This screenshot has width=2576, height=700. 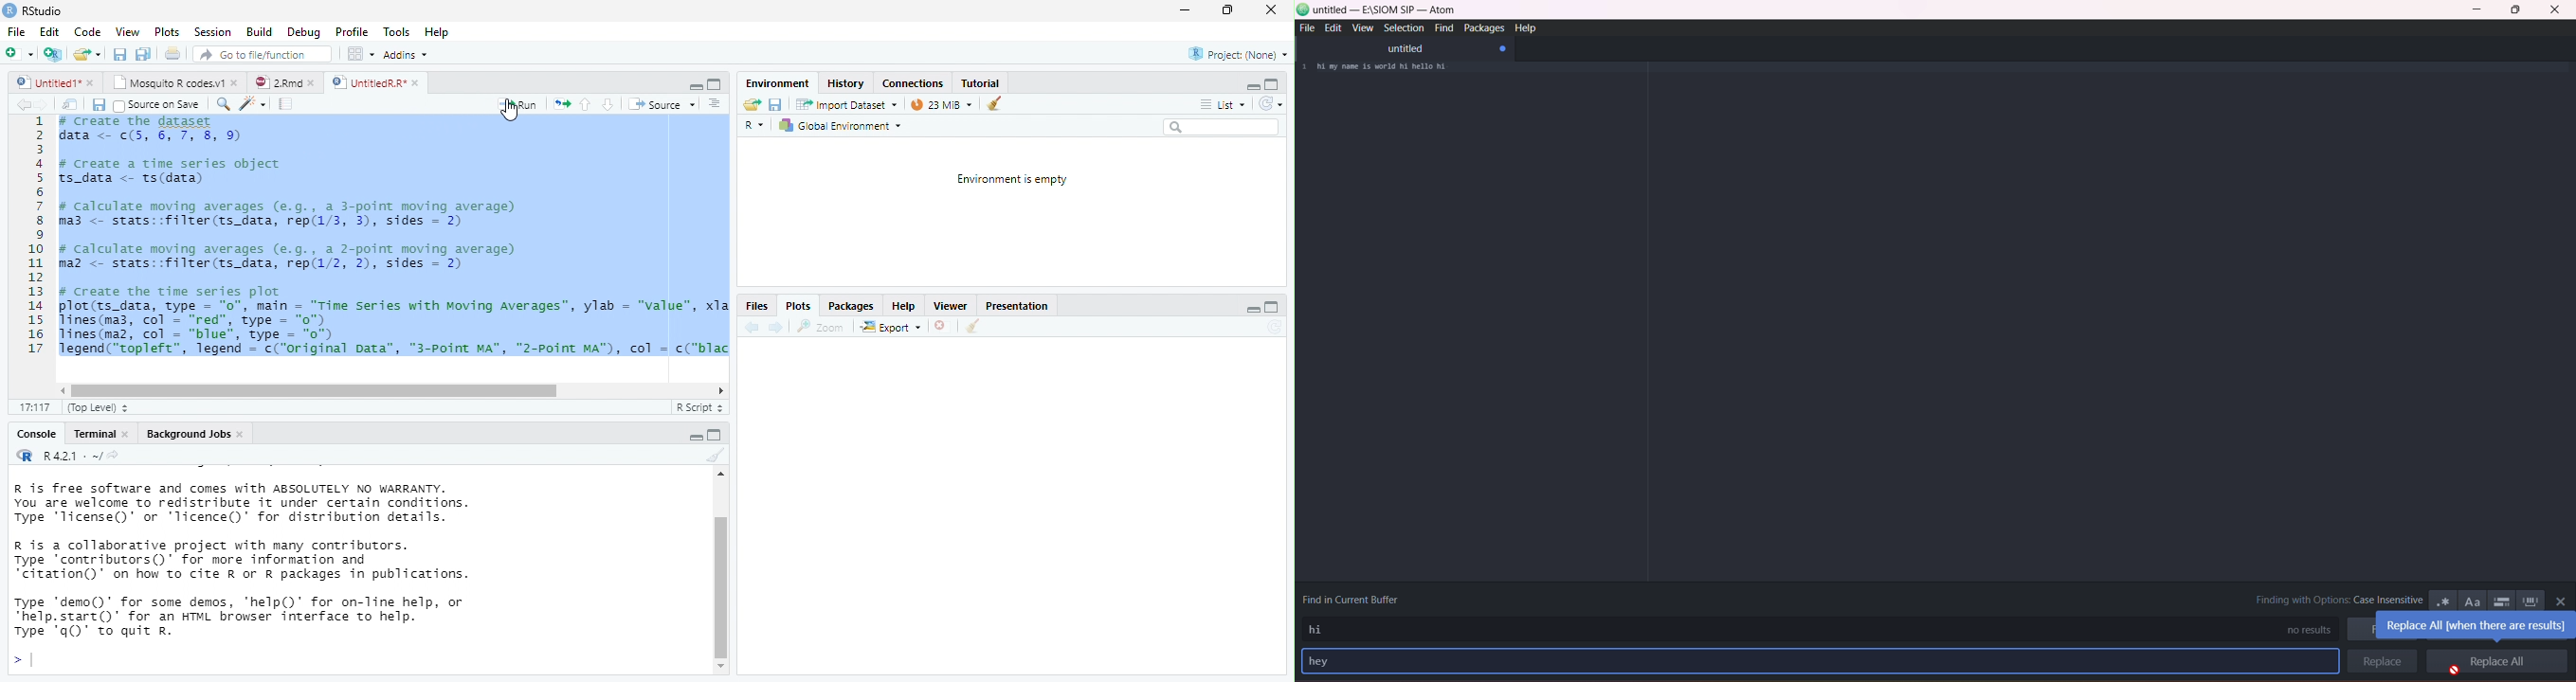 What do you see at coordinates (18, 54) in the screenshot?
I see `New file` at bounding box center [18, 54].